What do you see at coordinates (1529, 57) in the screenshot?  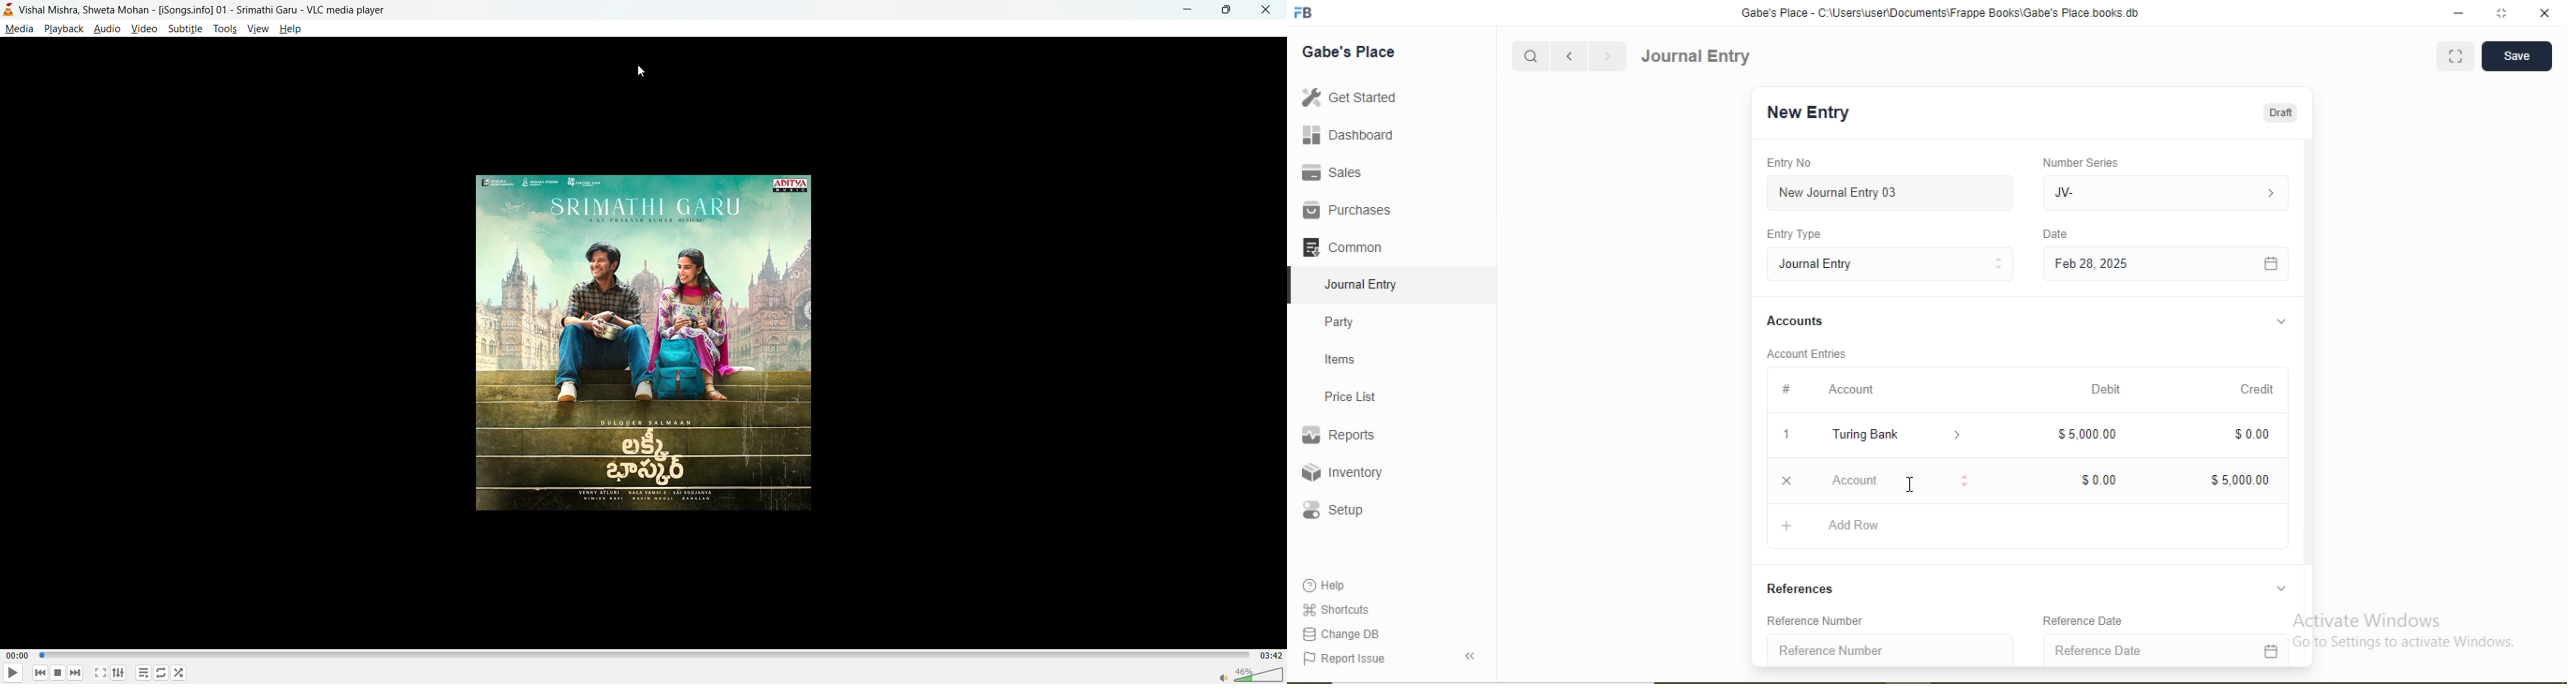 I see `Search` at bounding box center [1529, 57].